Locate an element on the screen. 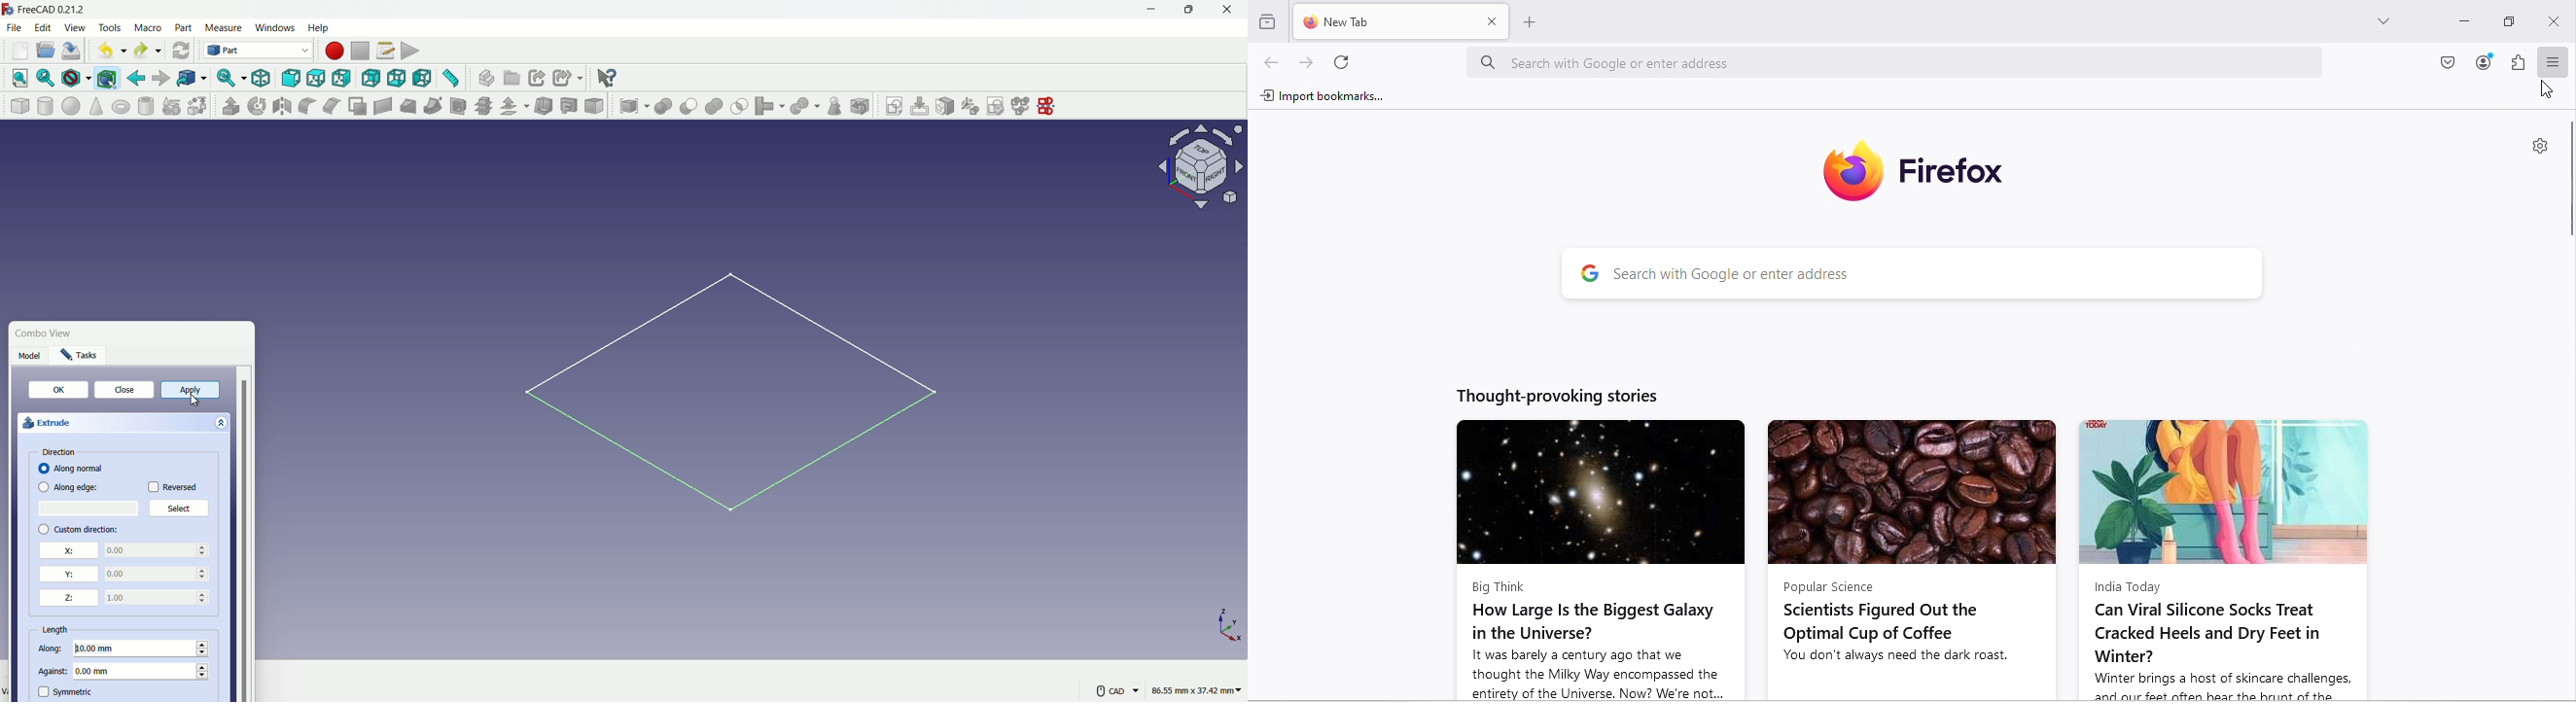 Image resolution: width=2576 pixels, height=728 pixels. cylinder is located at coordinates (46, 106).